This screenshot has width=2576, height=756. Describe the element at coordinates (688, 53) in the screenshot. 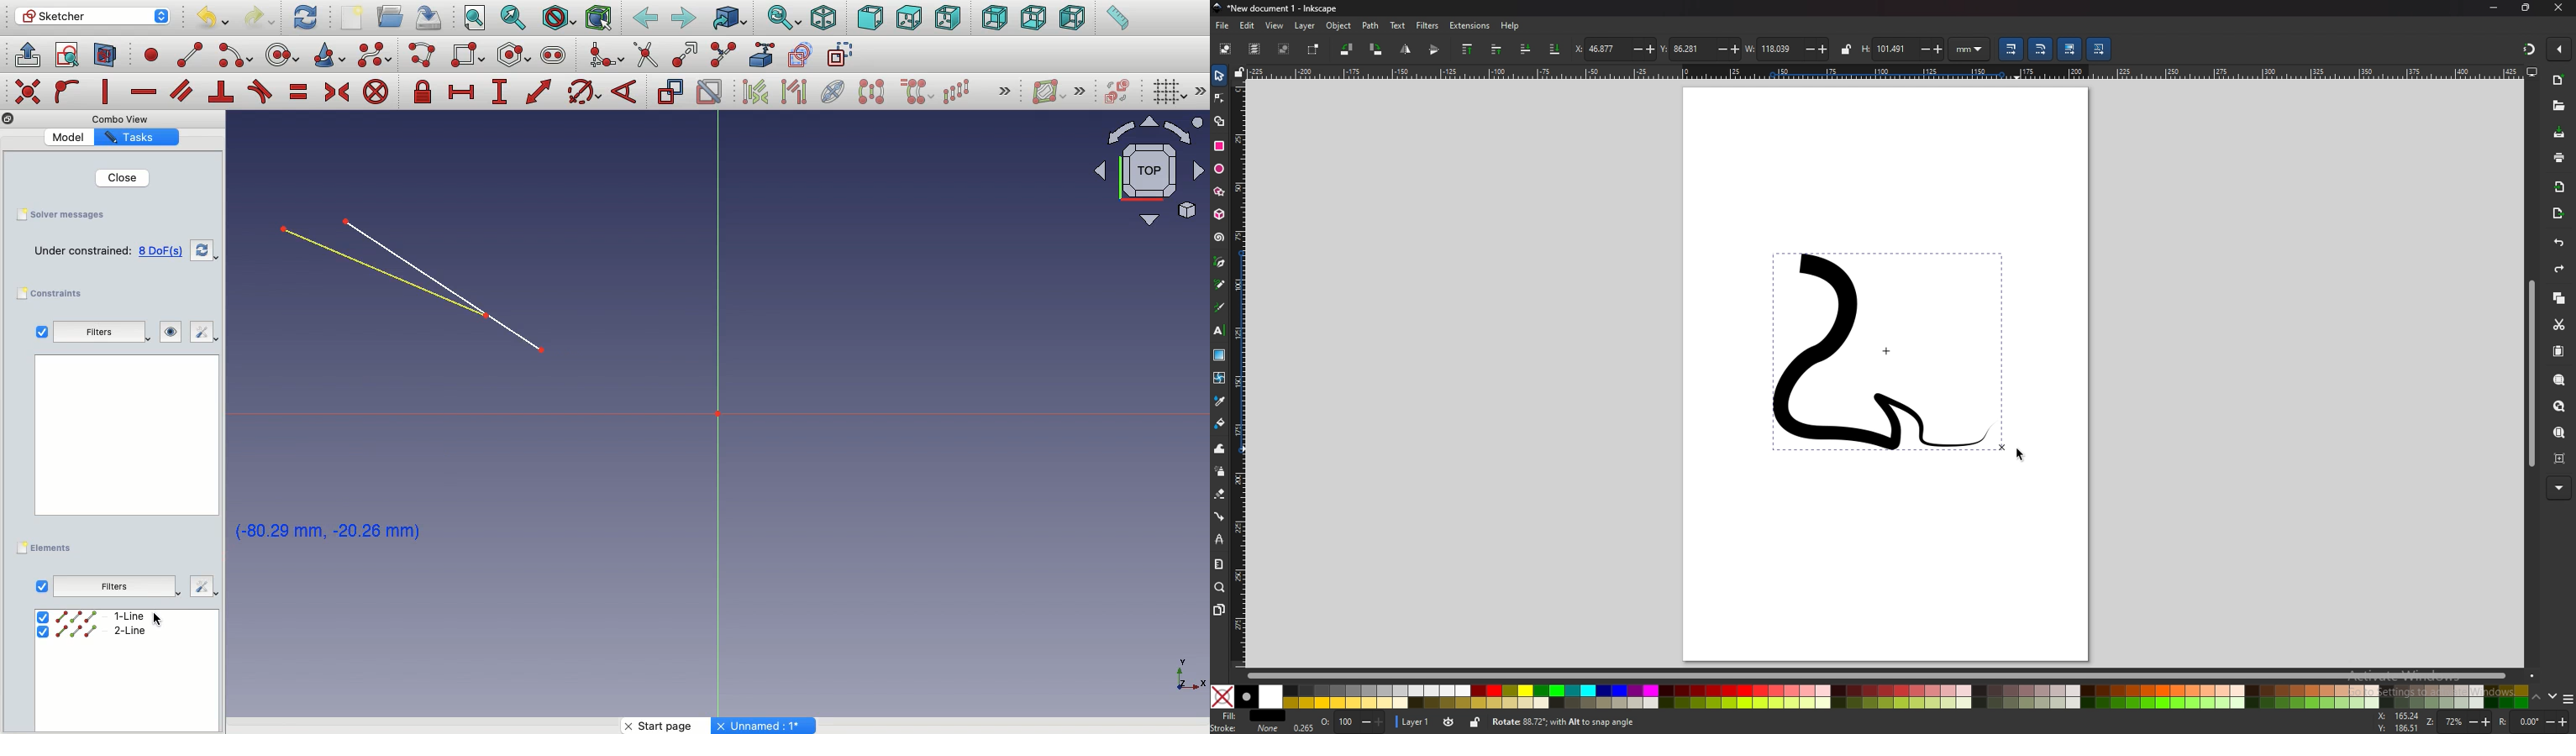

I see `Extend edge` at that location.